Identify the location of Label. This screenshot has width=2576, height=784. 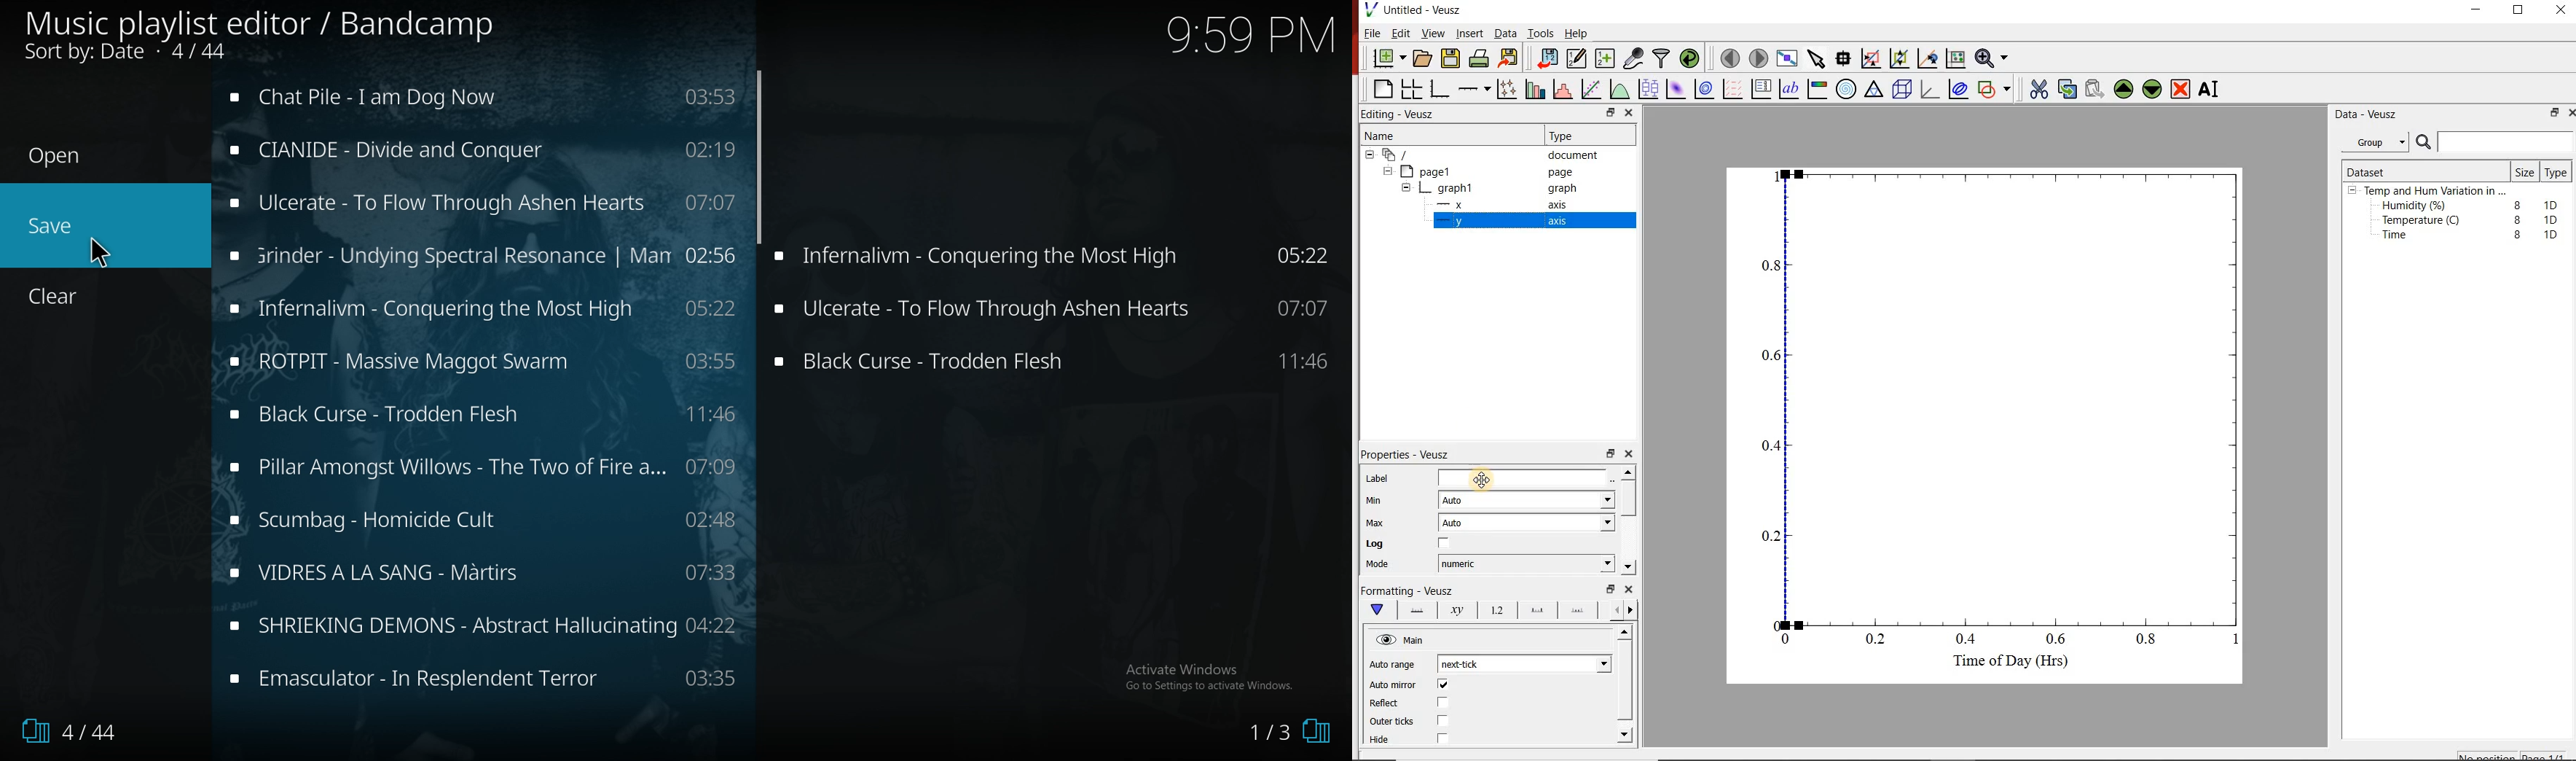
(1482, 477).